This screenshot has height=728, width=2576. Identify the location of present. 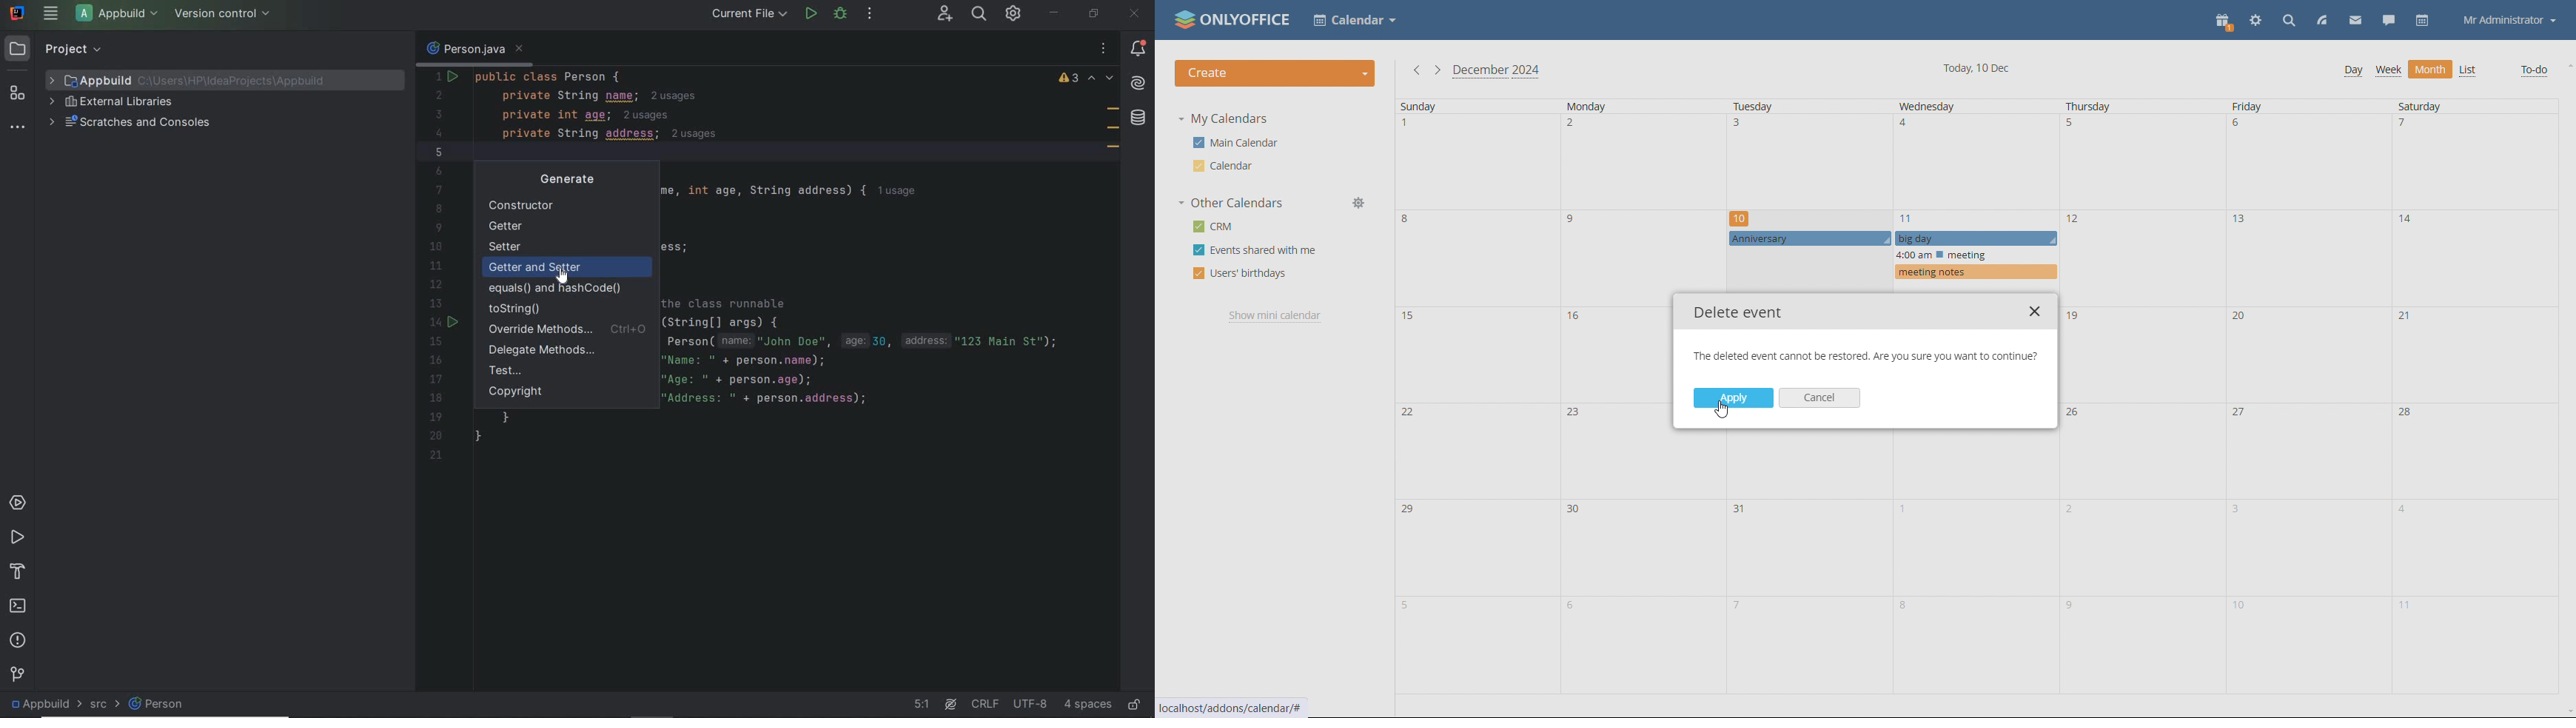
(2224, 21).